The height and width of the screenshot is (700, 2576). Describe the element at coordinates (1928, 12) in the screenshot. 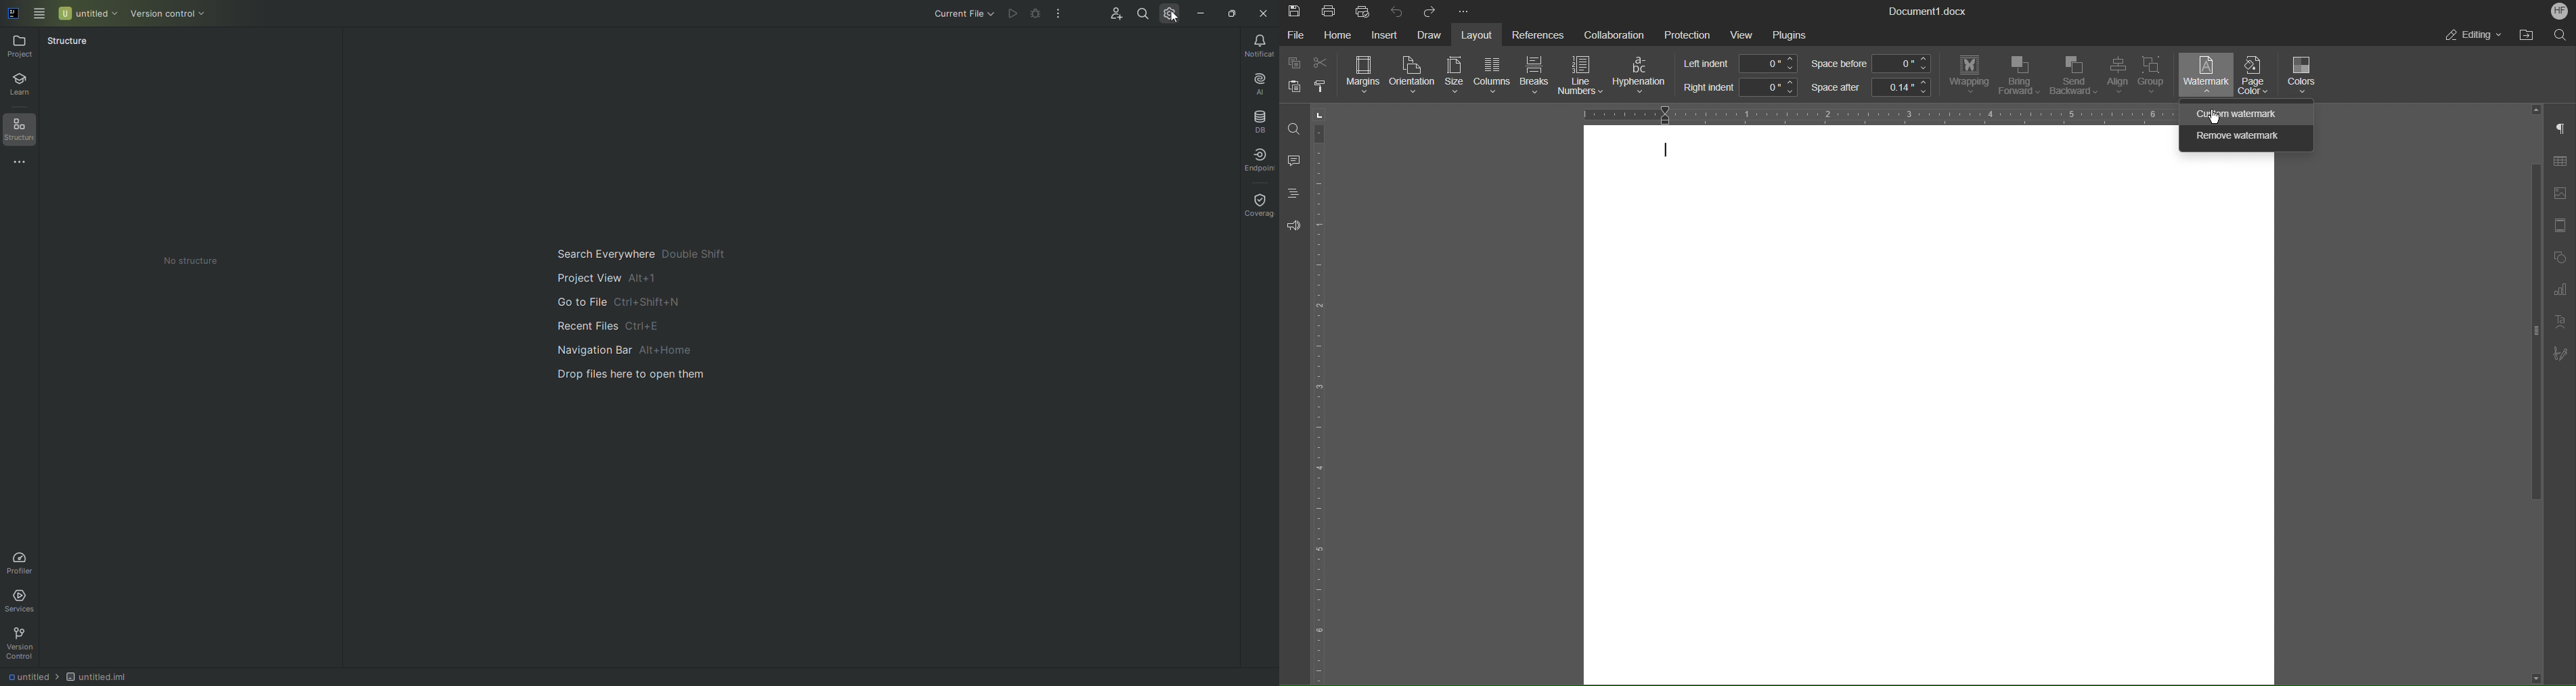

I see `Document Title` at that location.